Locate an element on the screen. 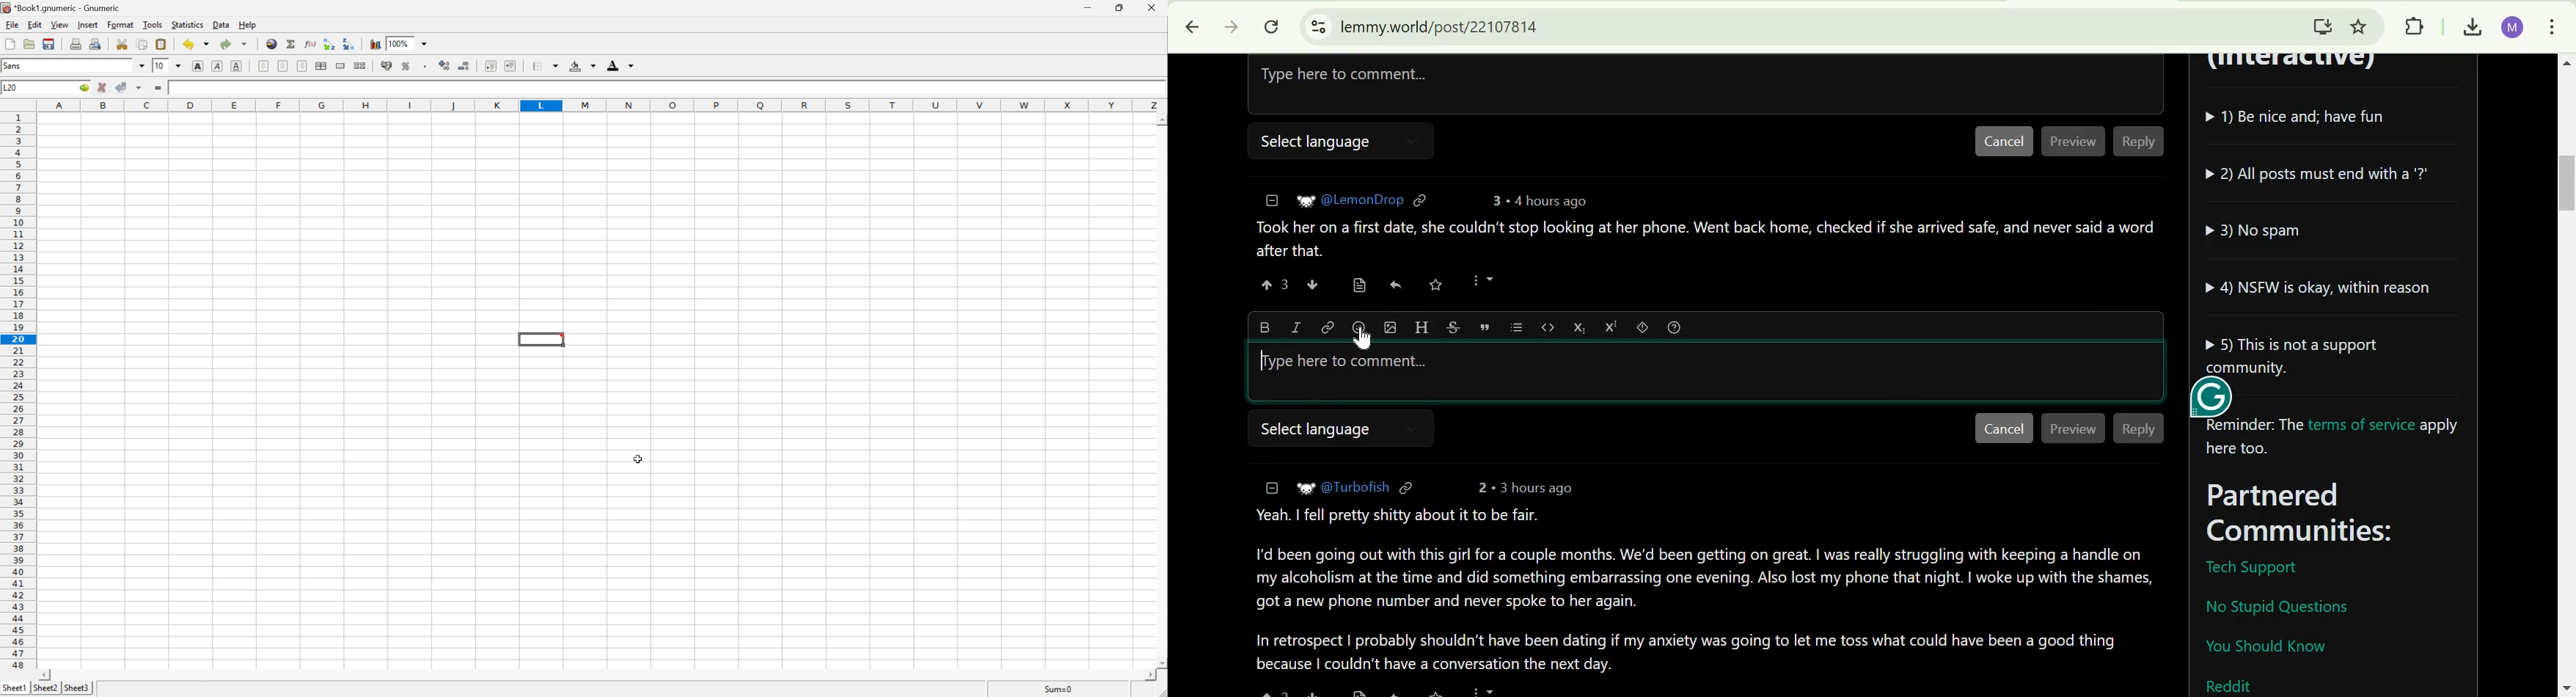 The height and width of the screenshot is (700, 2576). Enter formula is located at coordinates (158, 89).